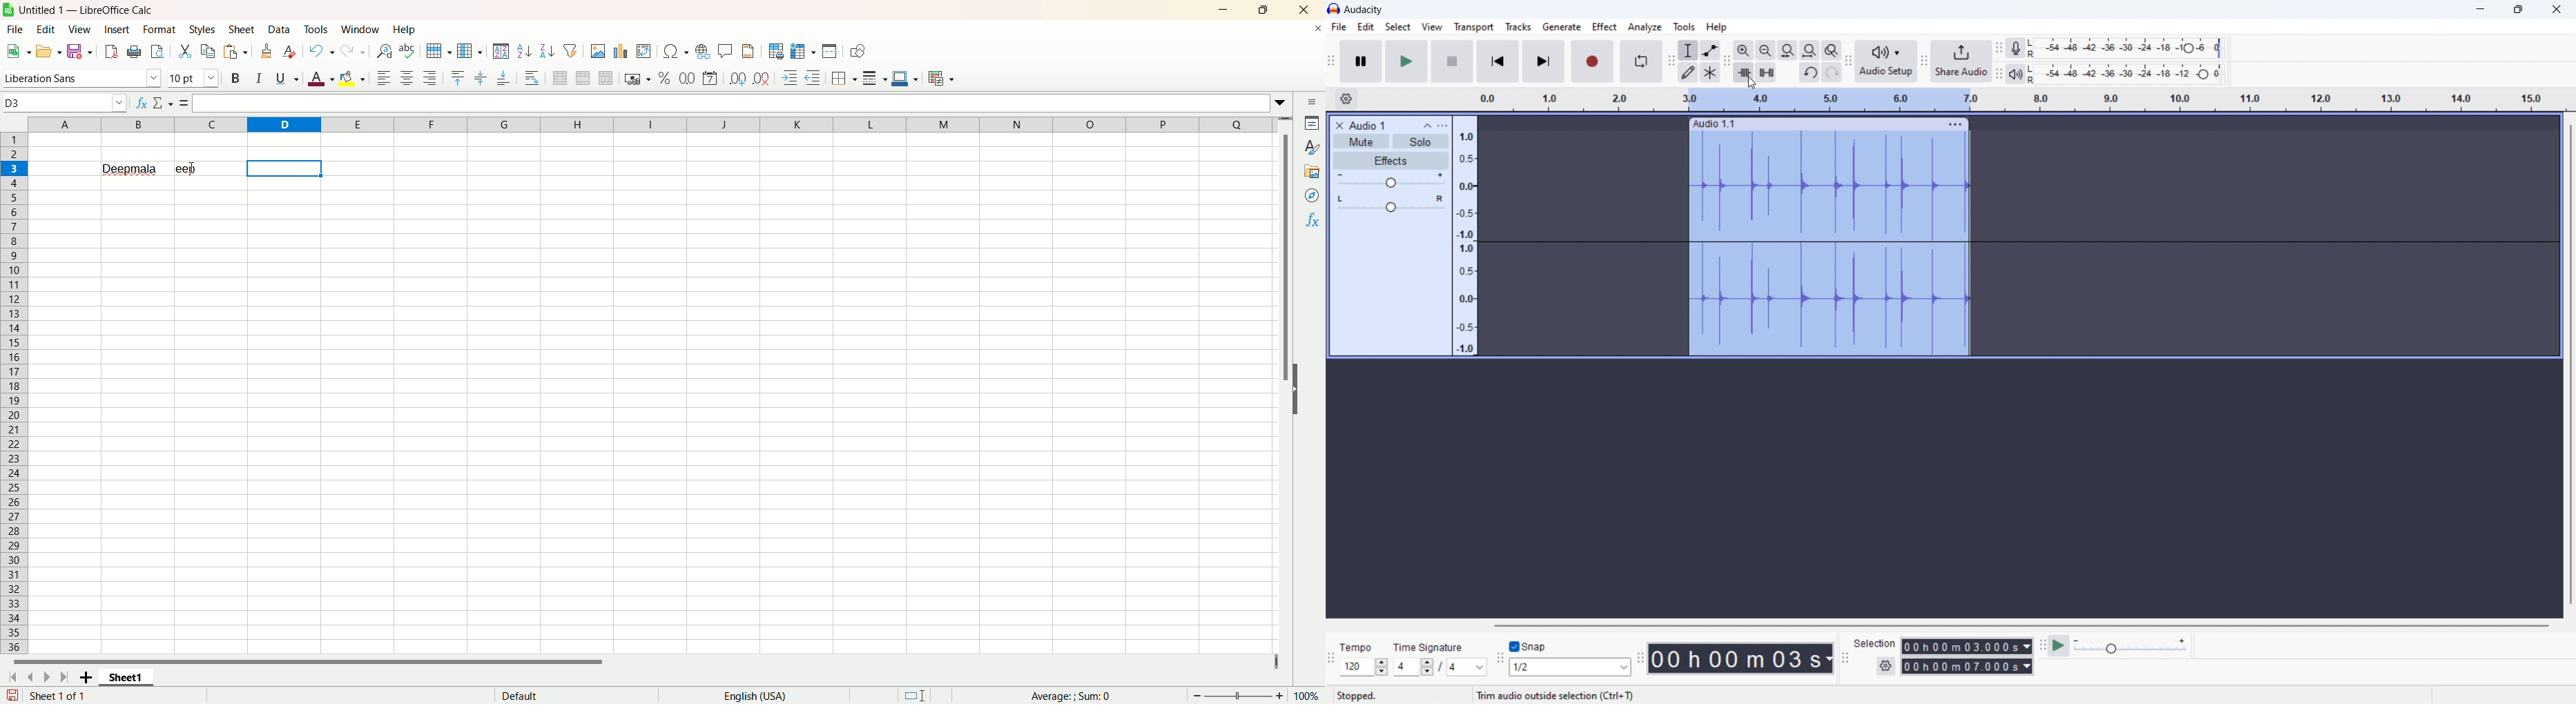  What do you see at coordinates (1391, 203) in the screenshot?
I see `pan: center` at bounding box center [1391, 203].